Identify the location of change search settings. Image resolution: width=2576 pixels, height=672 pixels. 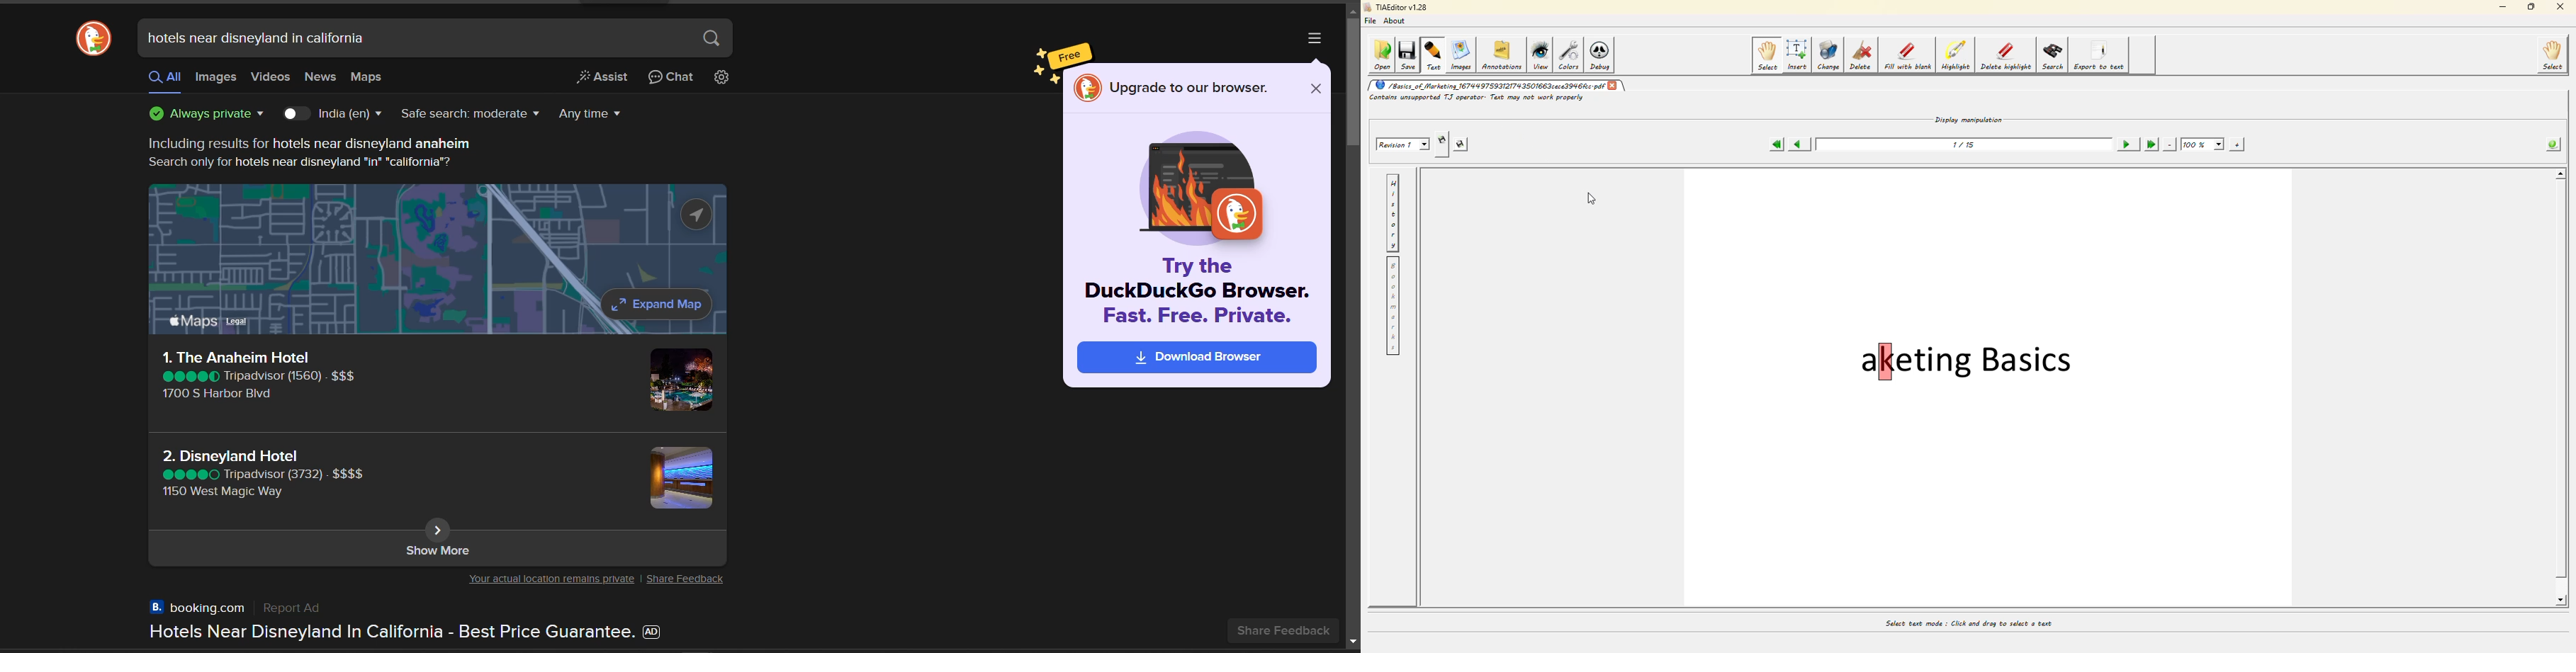
(727, 79).